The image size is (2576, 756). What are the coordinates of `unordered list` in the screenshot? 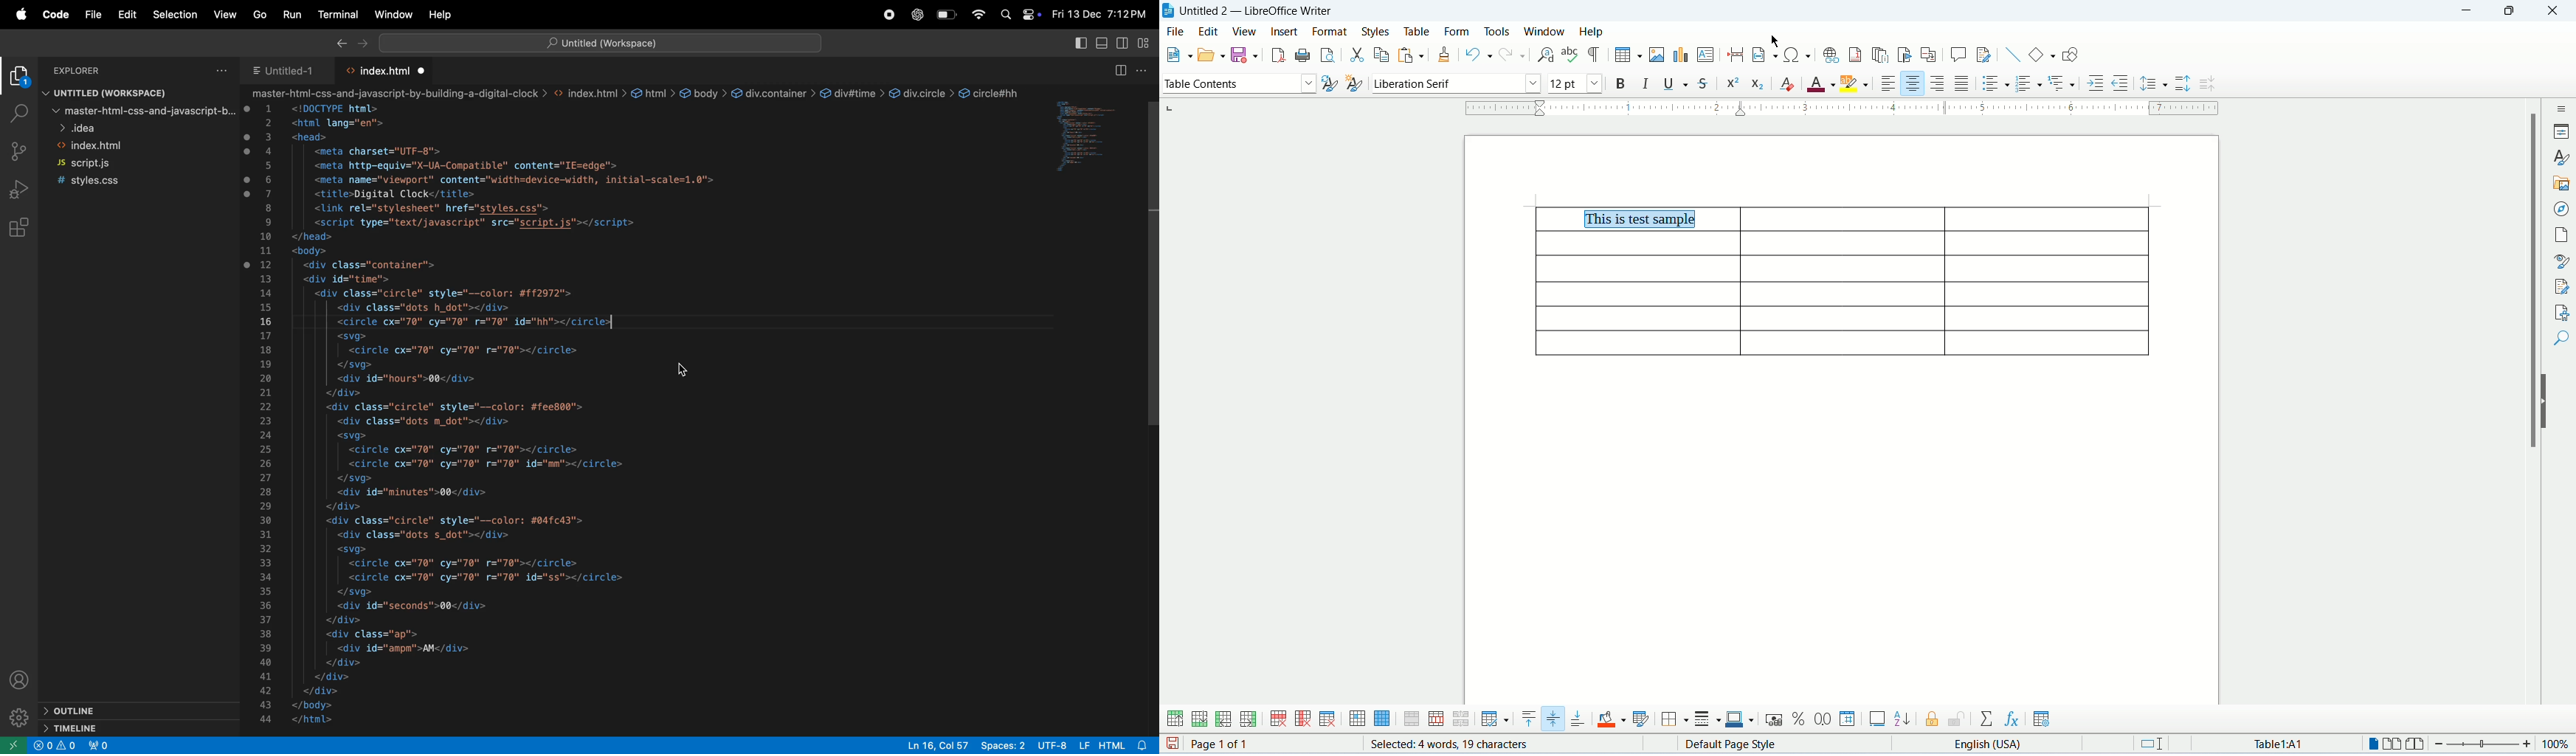 It's located at (1996, 83).